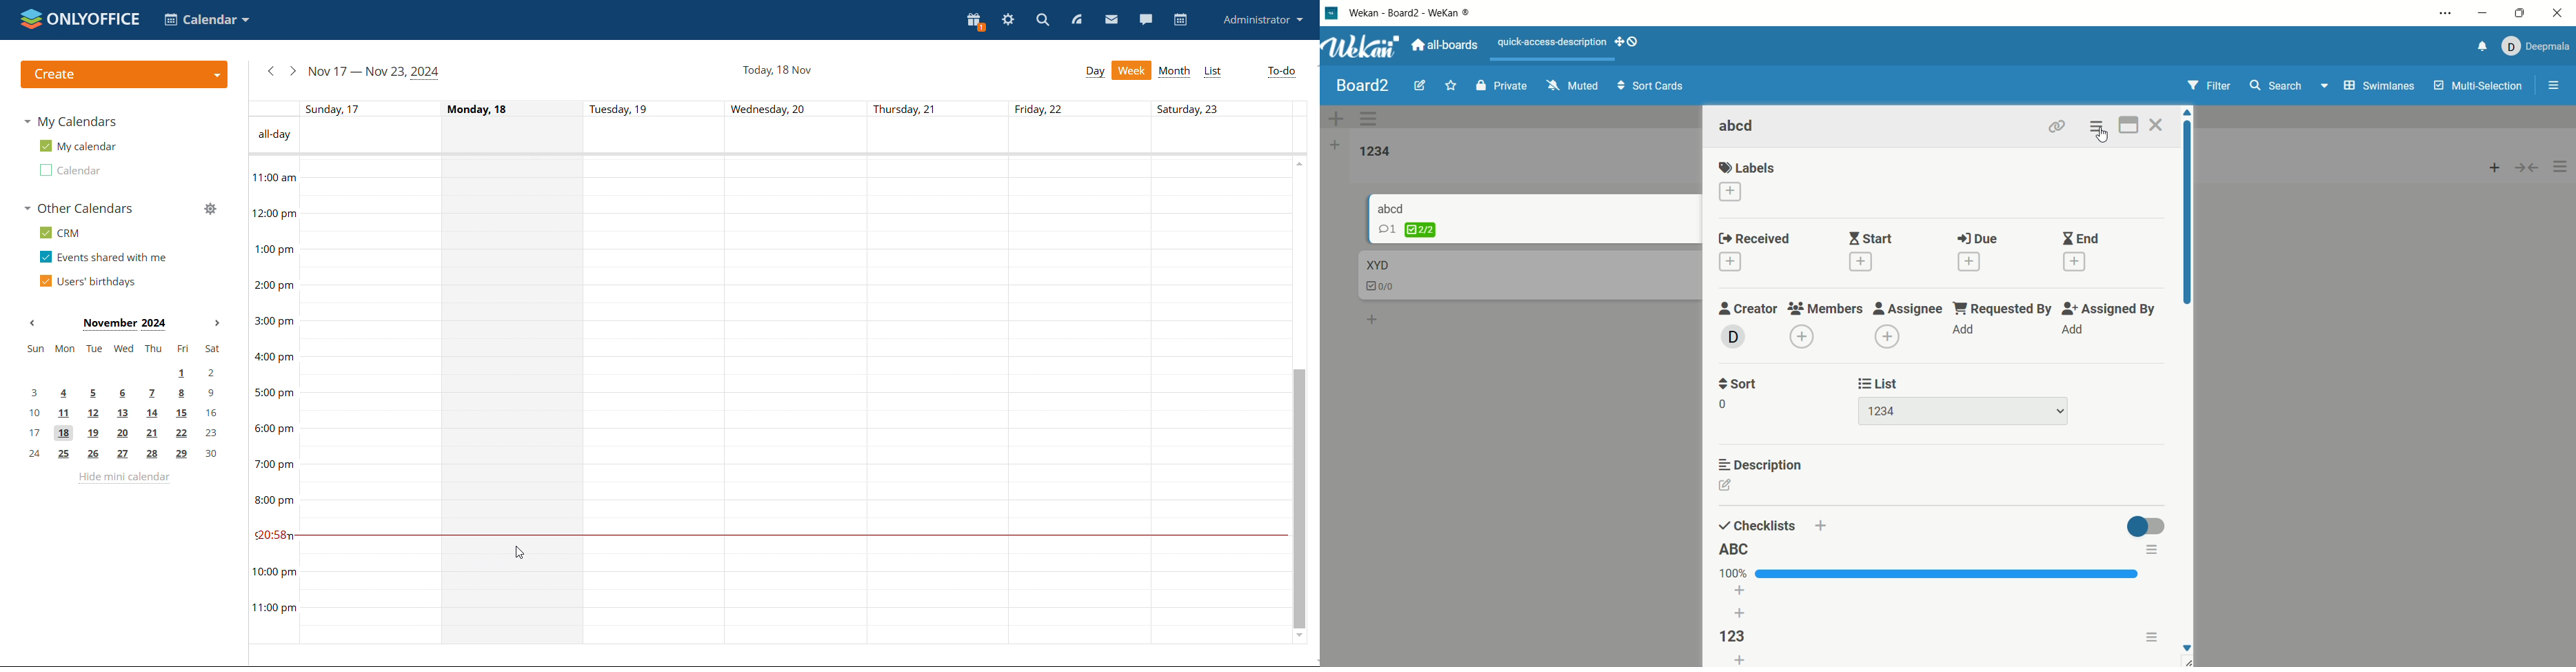 The image size is (2576, 672). Describe the element at coordinates (1729, 488) in the screenshot. I see `edit` at that location.